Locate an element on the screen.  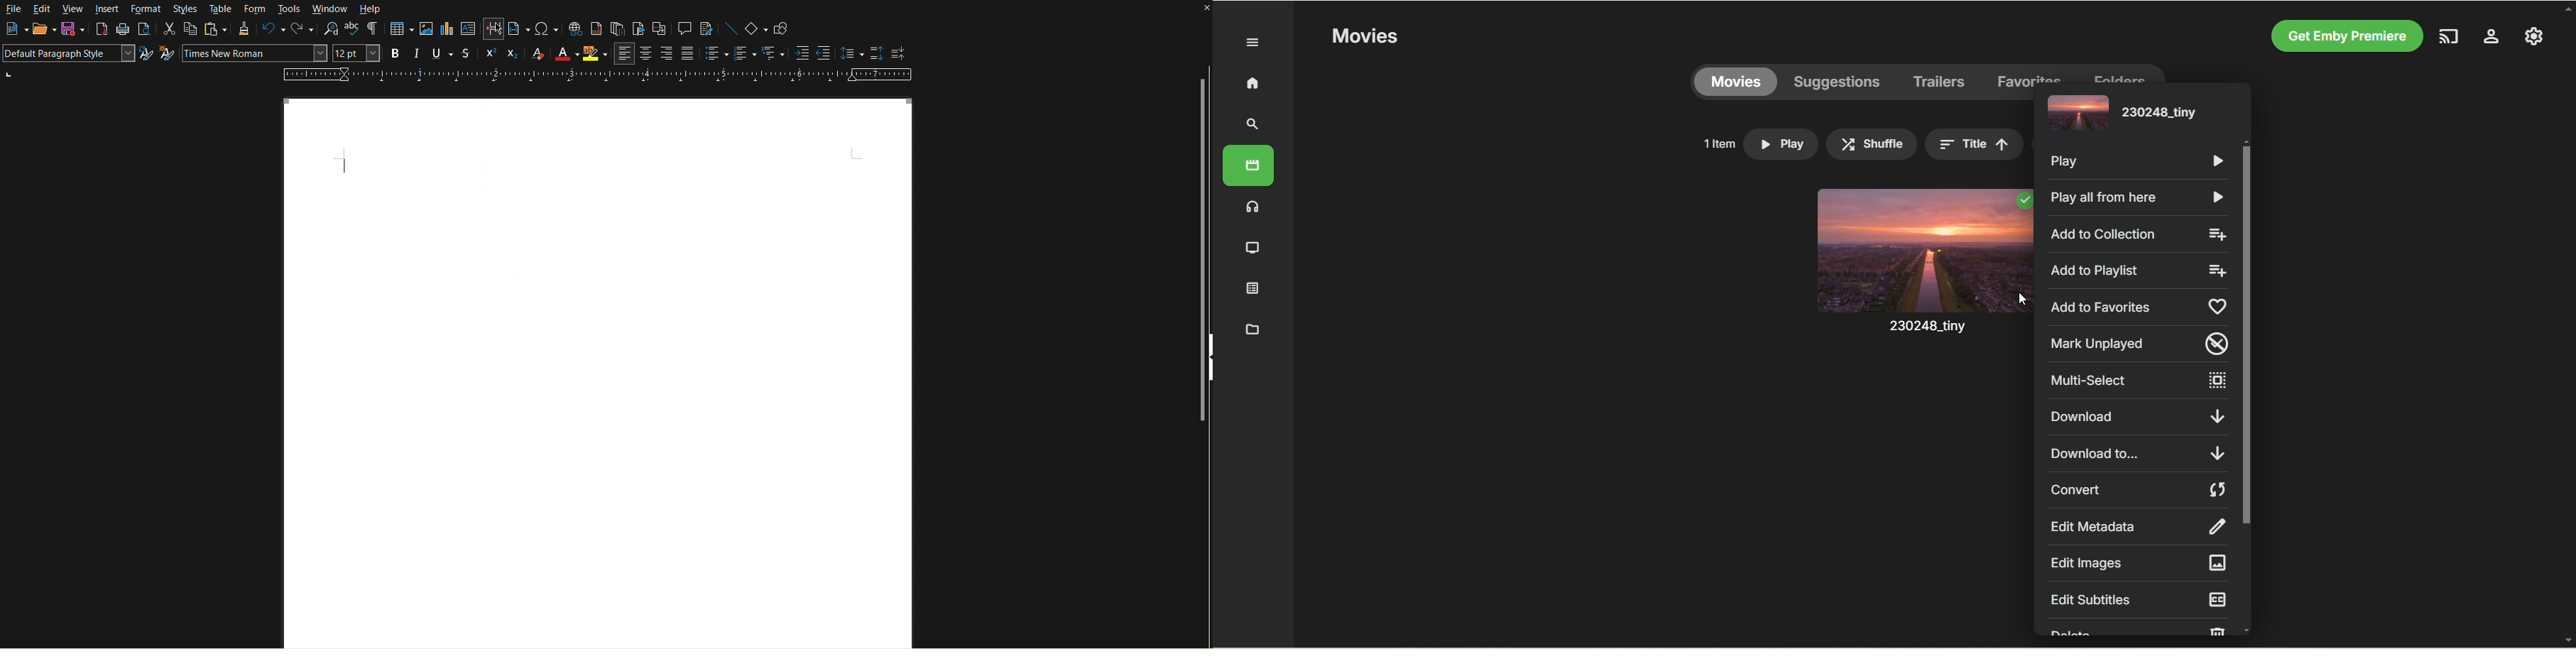
Justify is located at coordinates (688, 53).